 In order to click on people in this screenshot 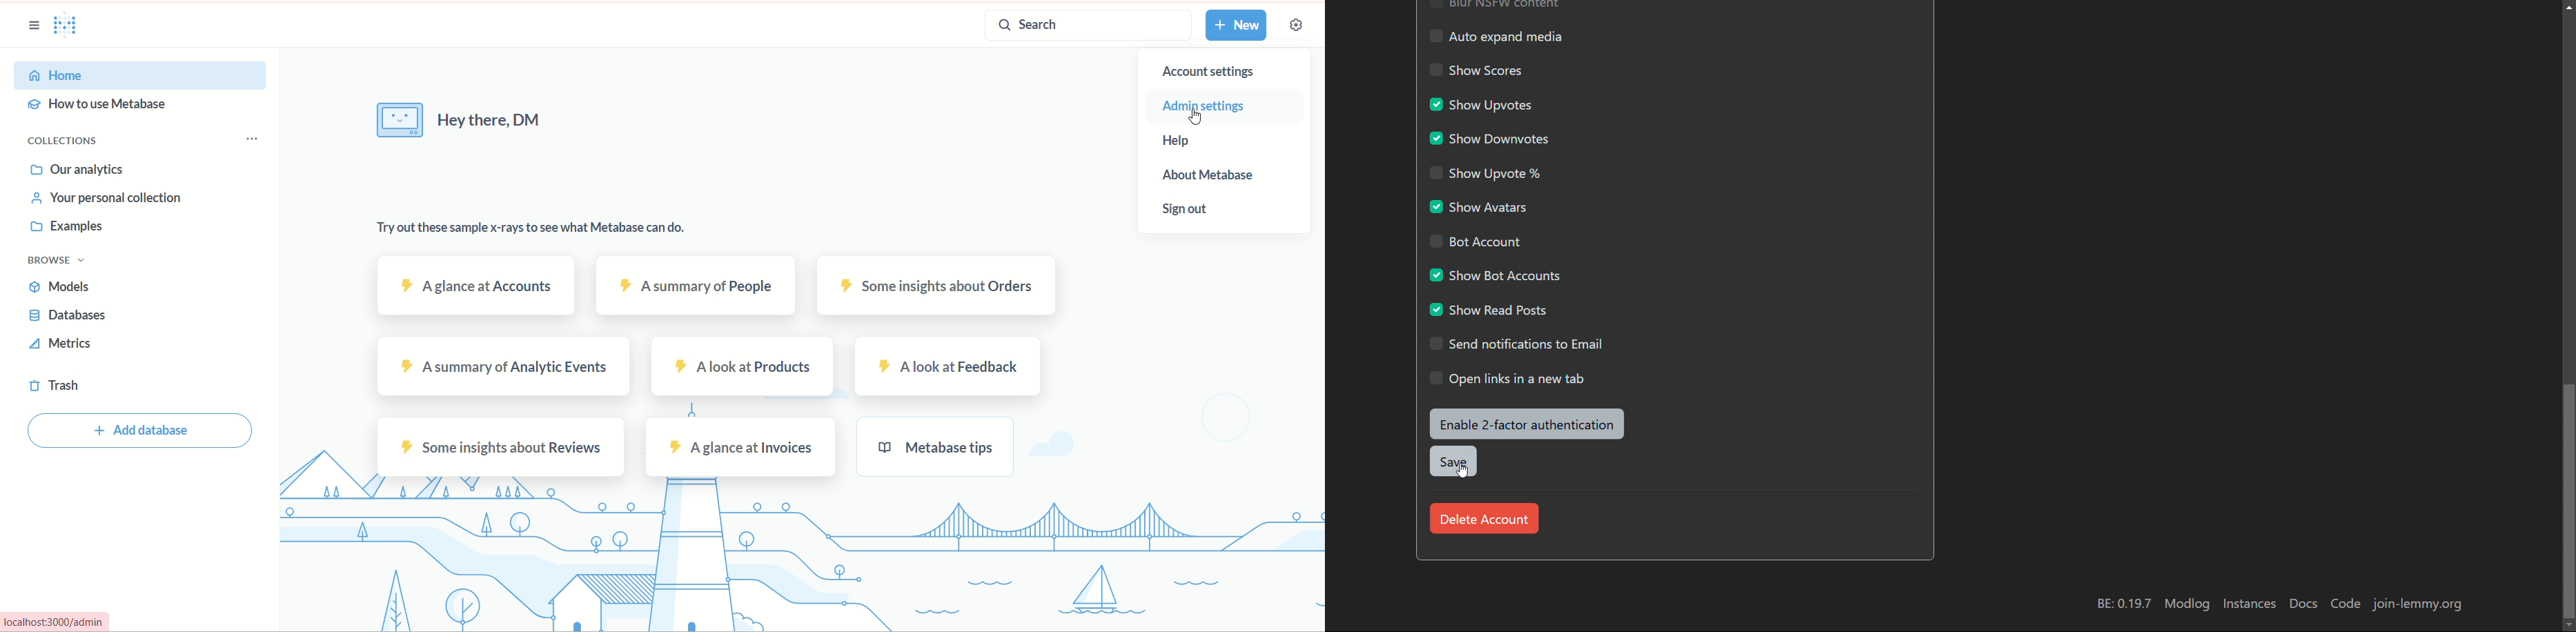, I will do `click(698, 286)`.